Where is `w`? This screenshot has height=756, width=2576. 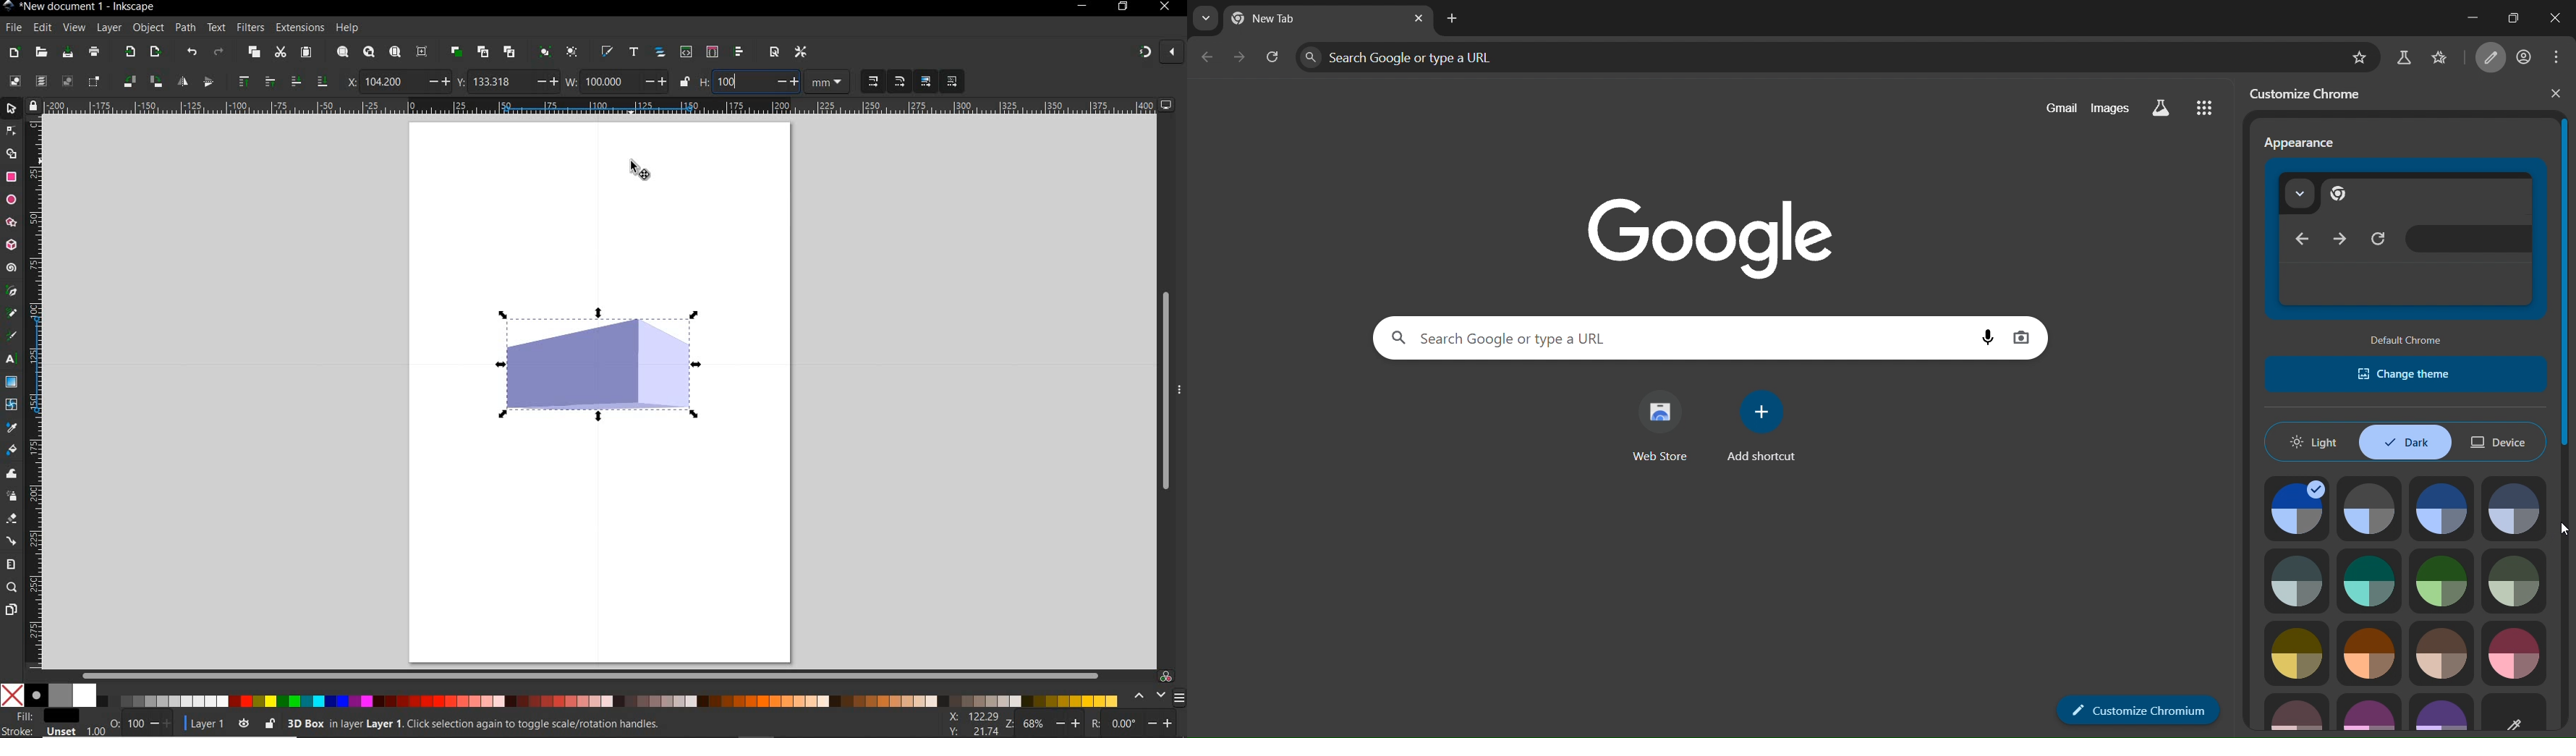 w is located at coordinates (571, 81).